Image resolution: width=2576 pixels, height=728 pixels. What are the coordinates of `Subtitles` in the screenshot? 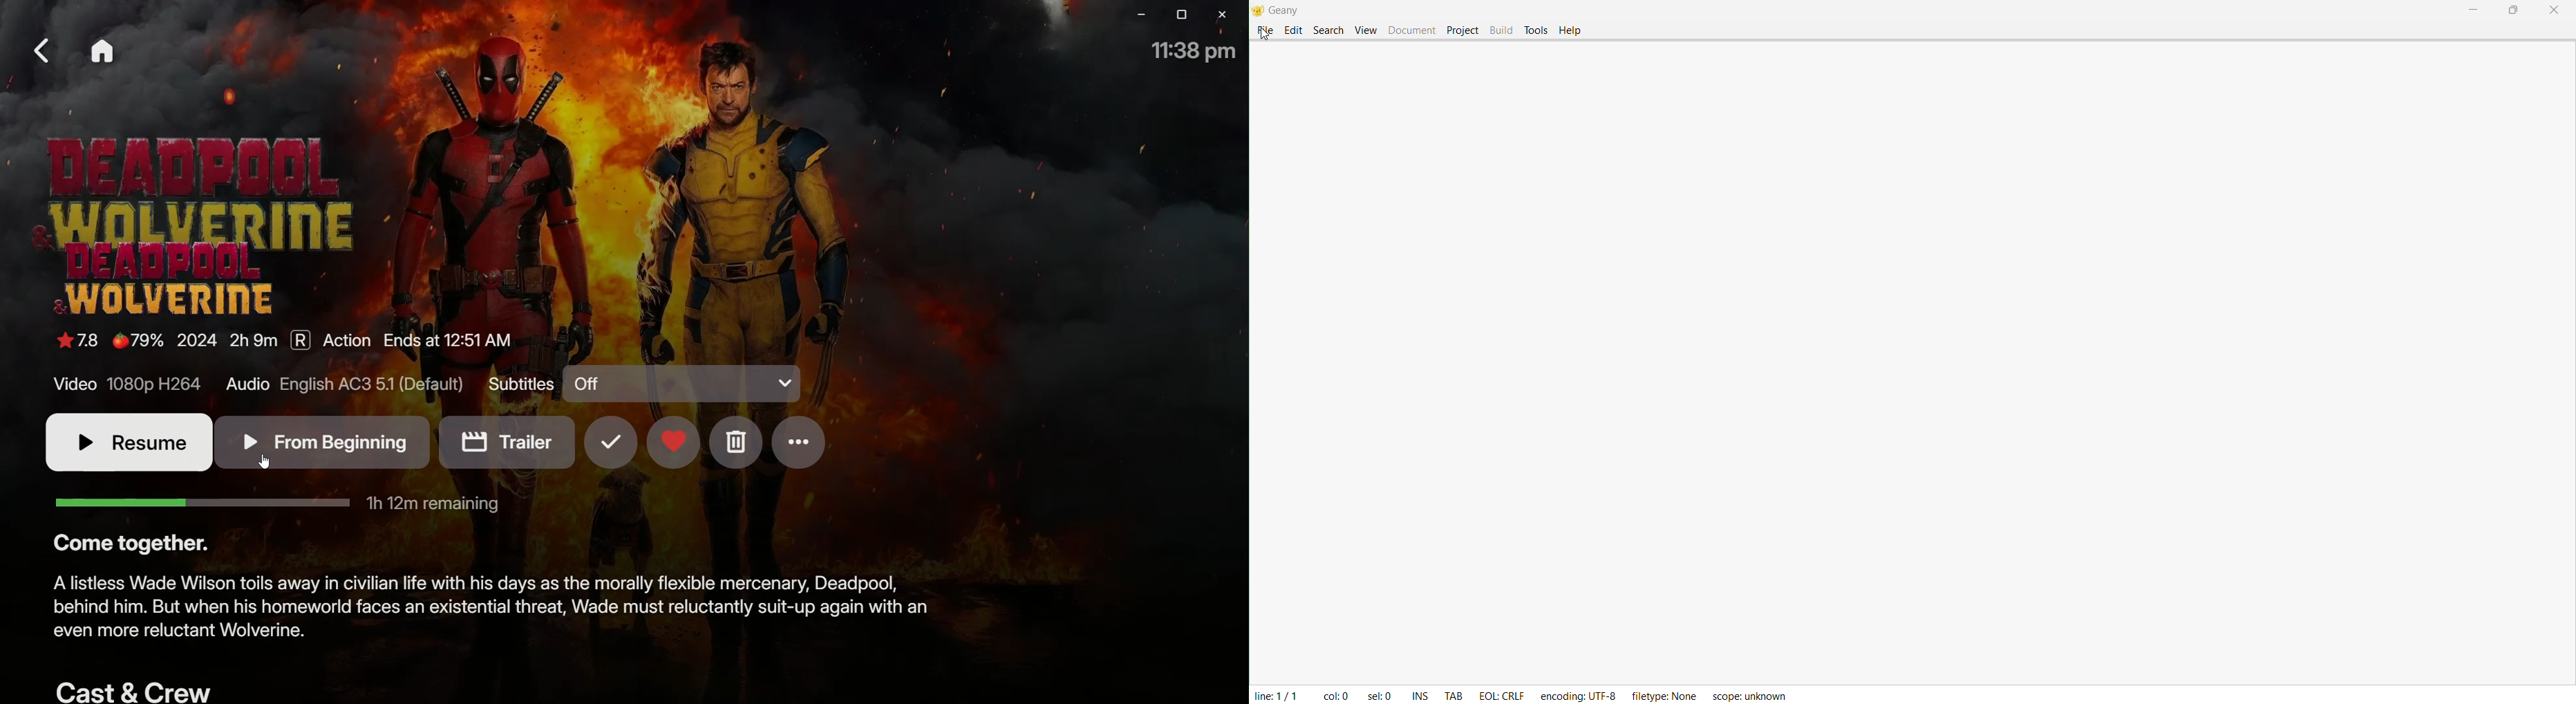 It's located at (521, 386).